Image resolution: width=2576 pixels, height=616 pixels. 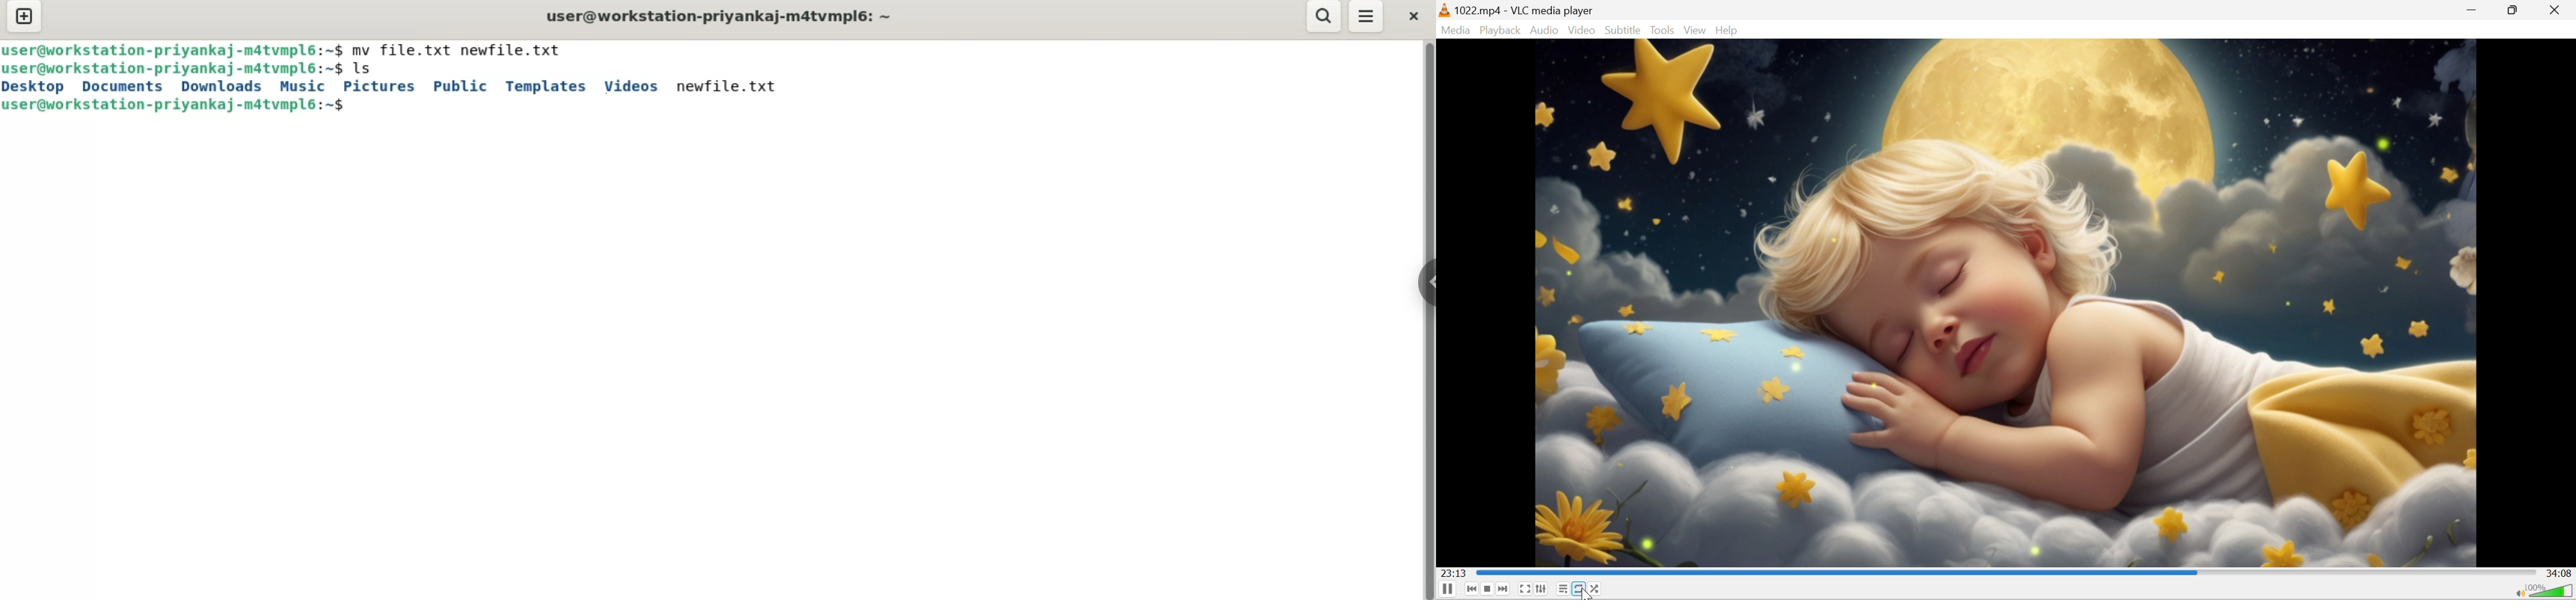 What do you see at coordinates (1664, 30) in the screenshot?
I see `Tools` at bounding box center [1664, 30].